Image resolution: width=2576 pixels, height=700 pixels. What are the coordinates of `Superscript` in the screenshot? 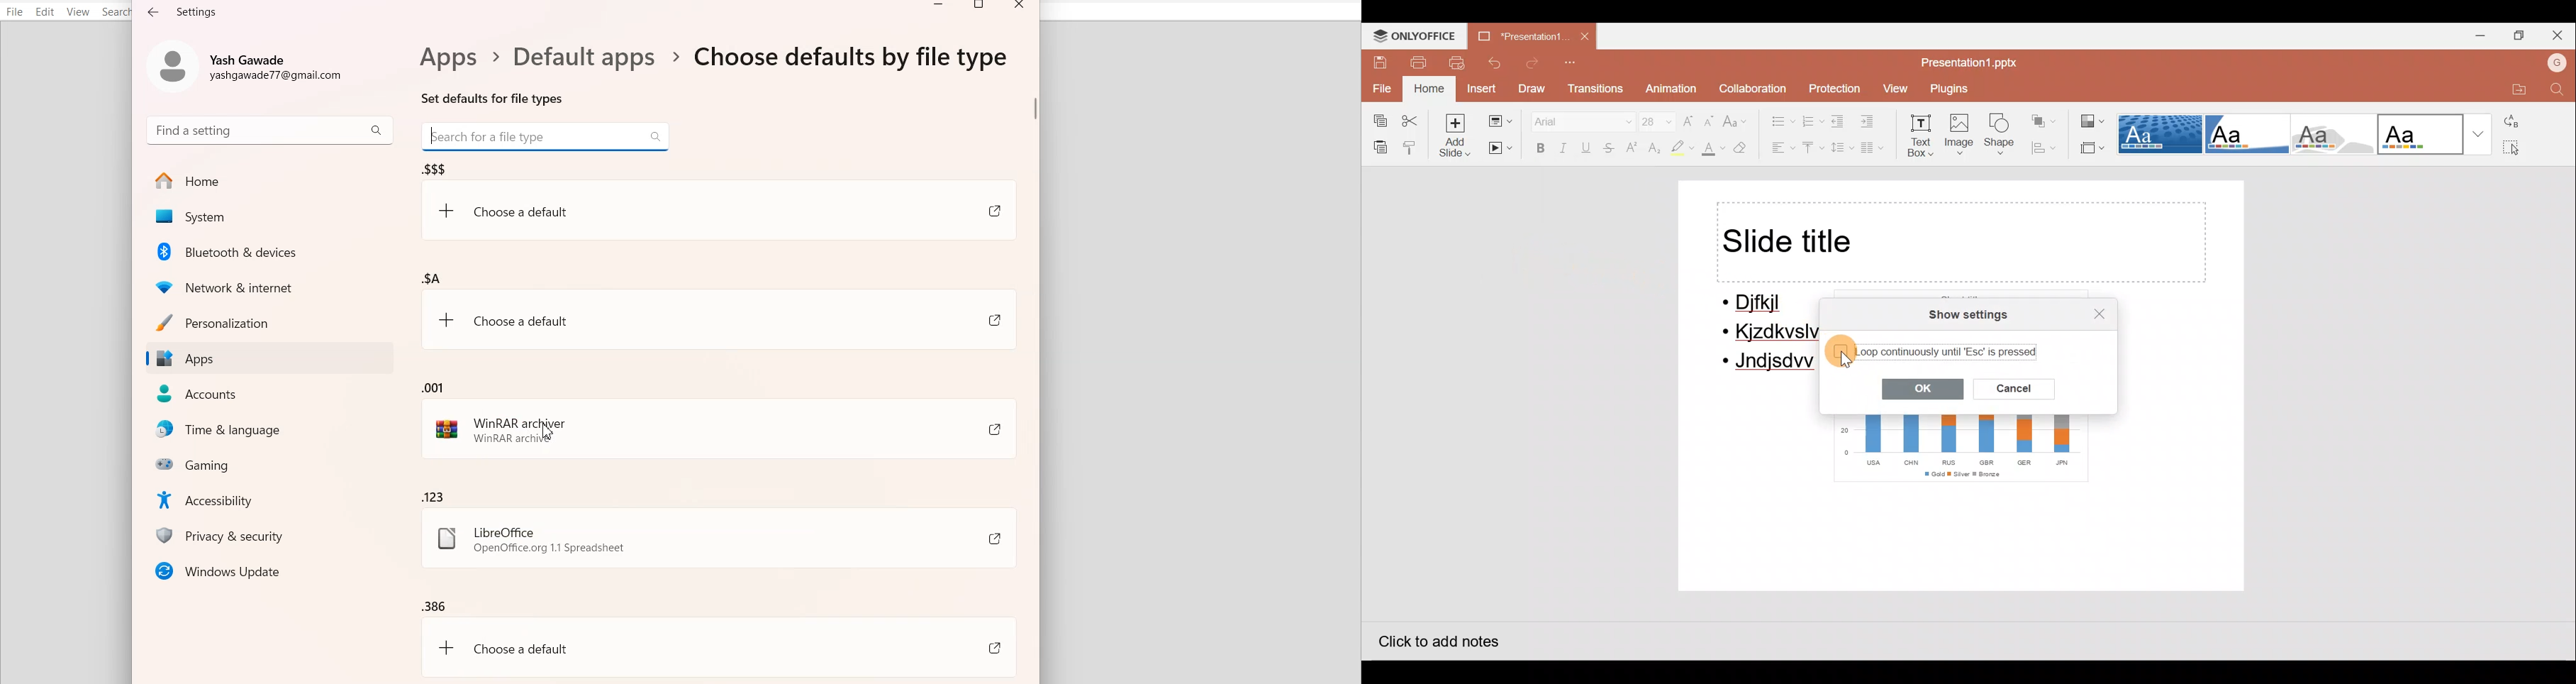 It's located at (1631, 149).